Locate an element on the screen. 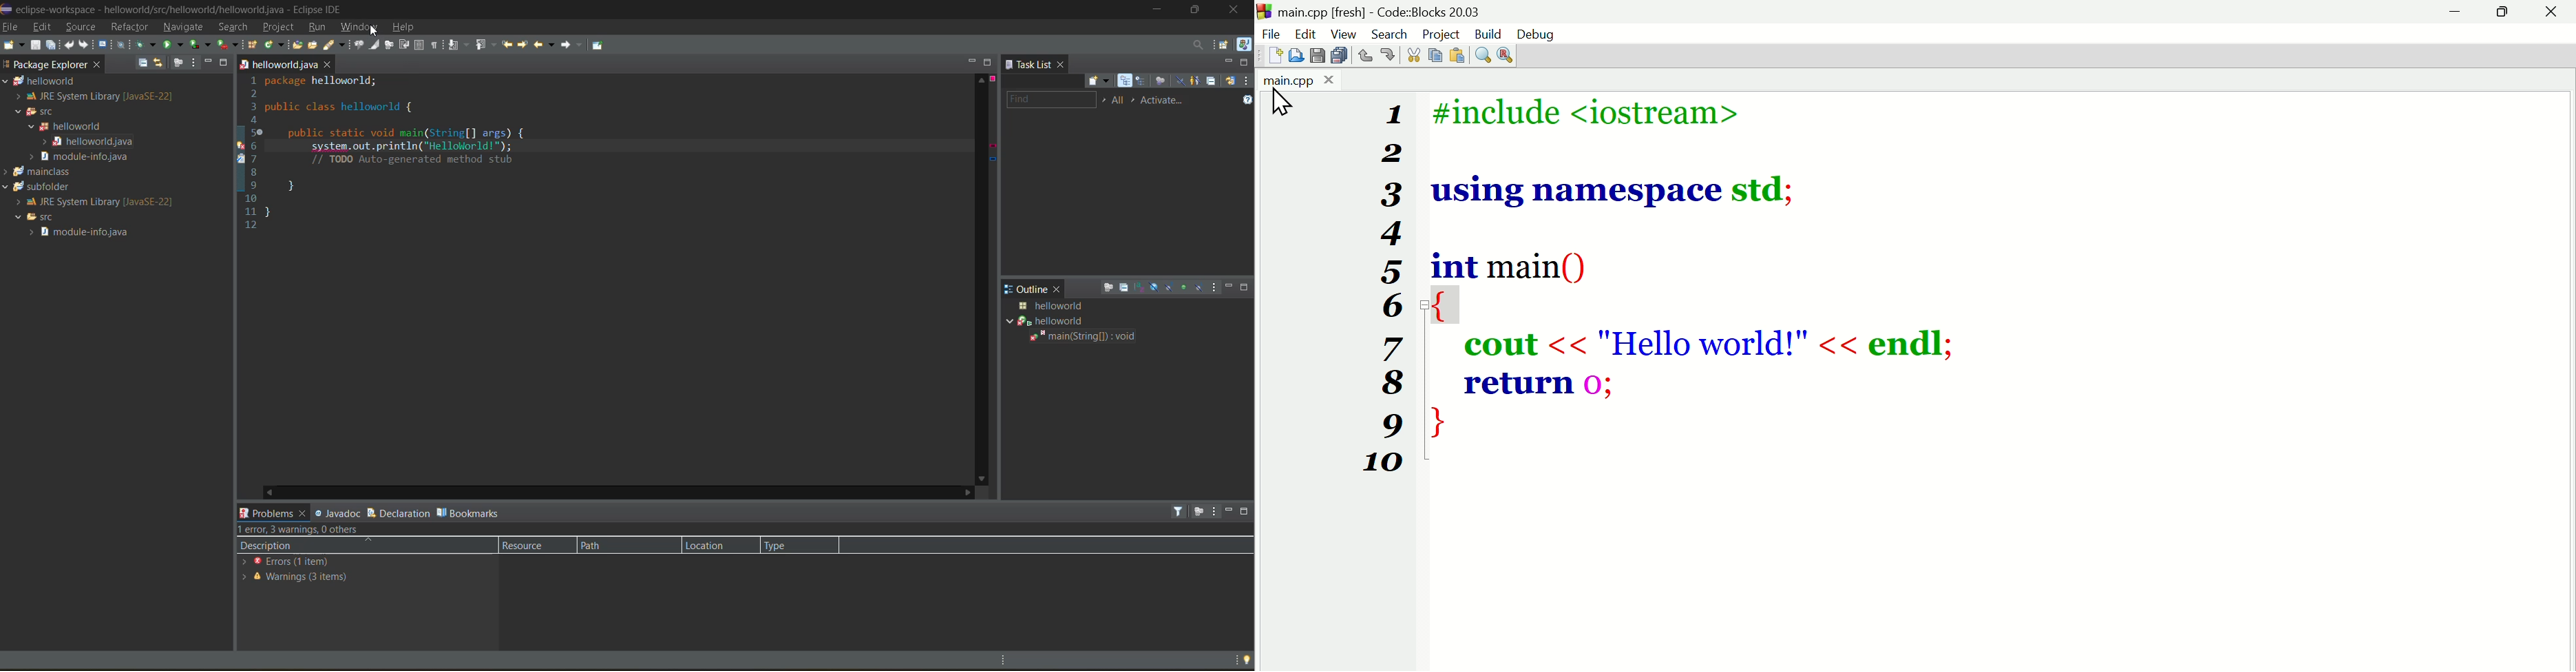  line info is located at coordinates (235, 157).